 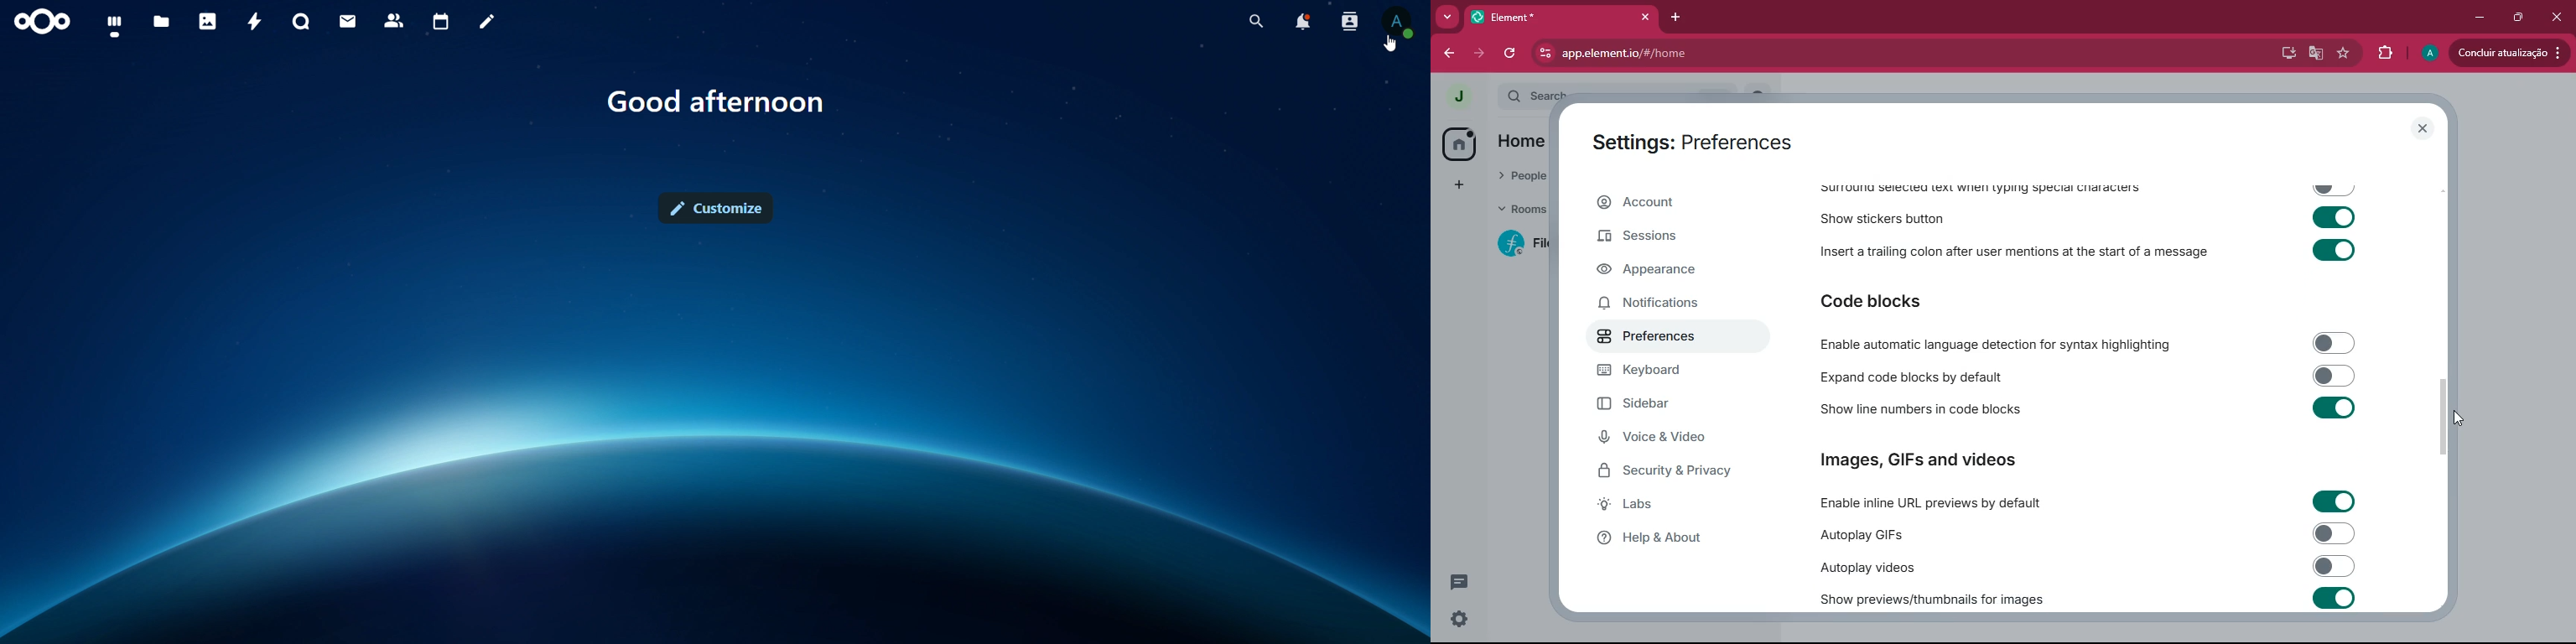 What do you see at coordinates (1697, 140) in the screenshot?
I see `settings: preferences` at bounding box center [1697, 140].